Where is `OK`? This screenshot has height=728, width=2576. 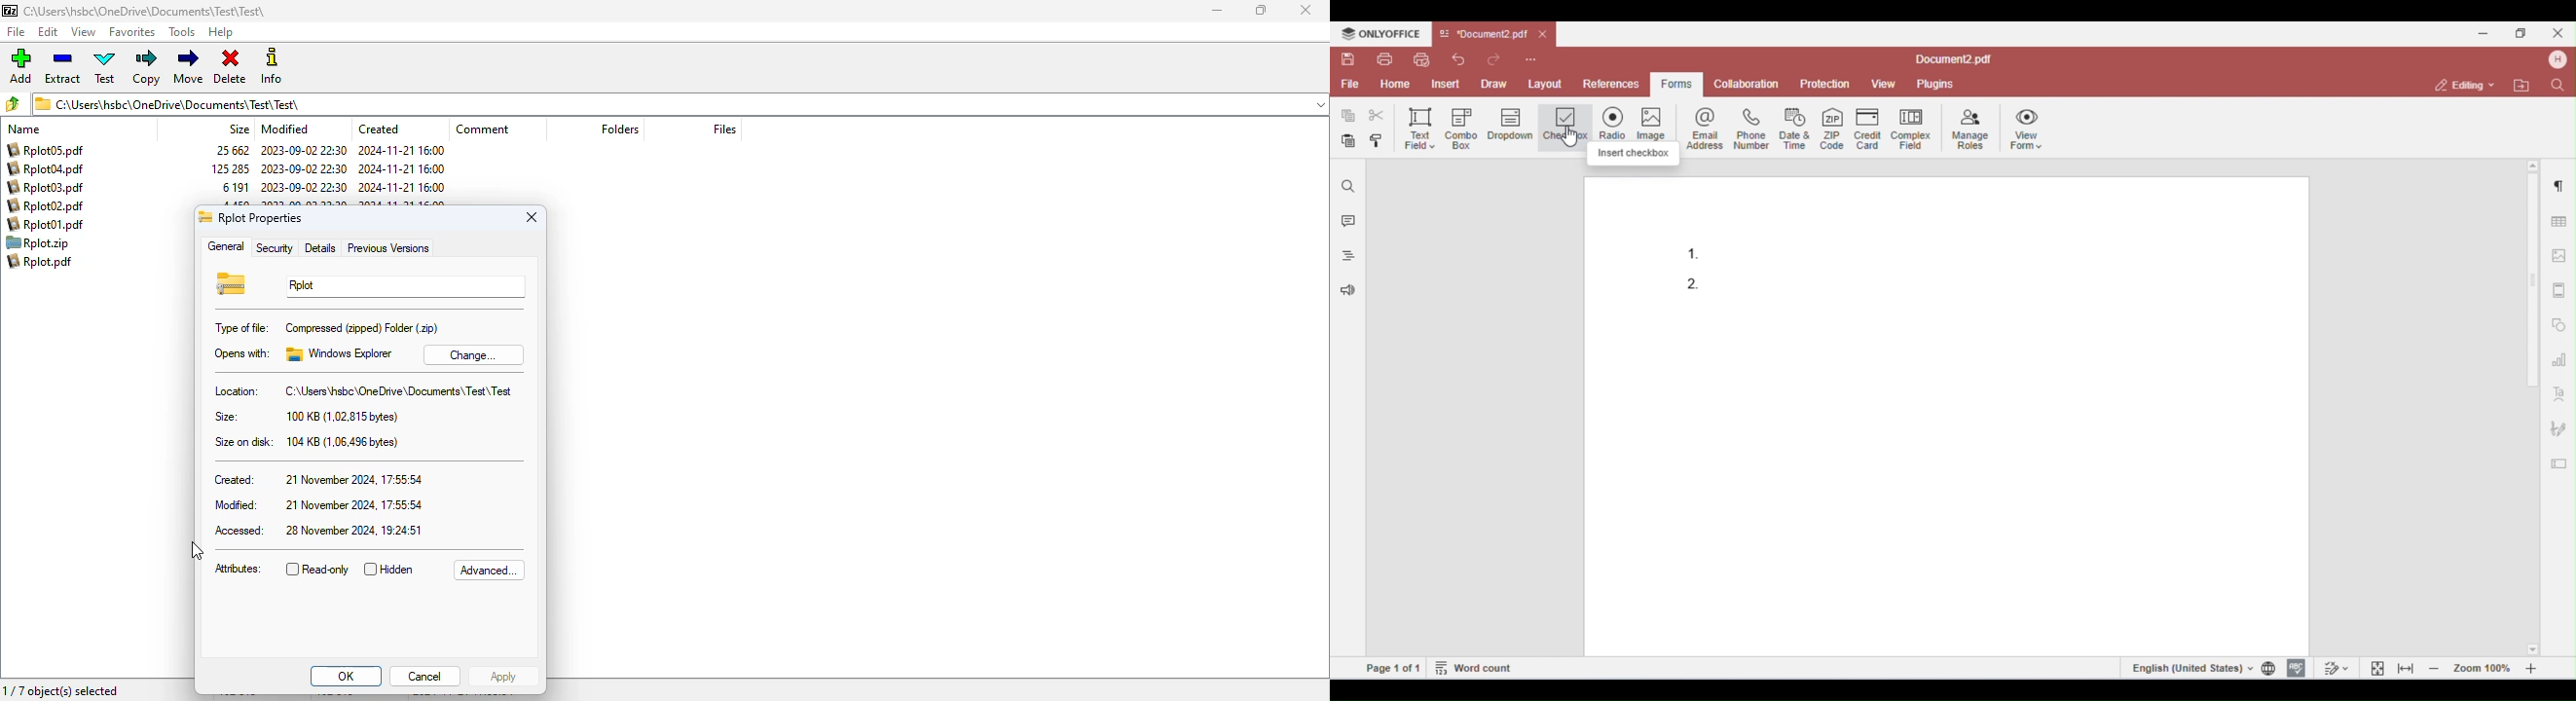
OK is located at coordinates (347, 676).